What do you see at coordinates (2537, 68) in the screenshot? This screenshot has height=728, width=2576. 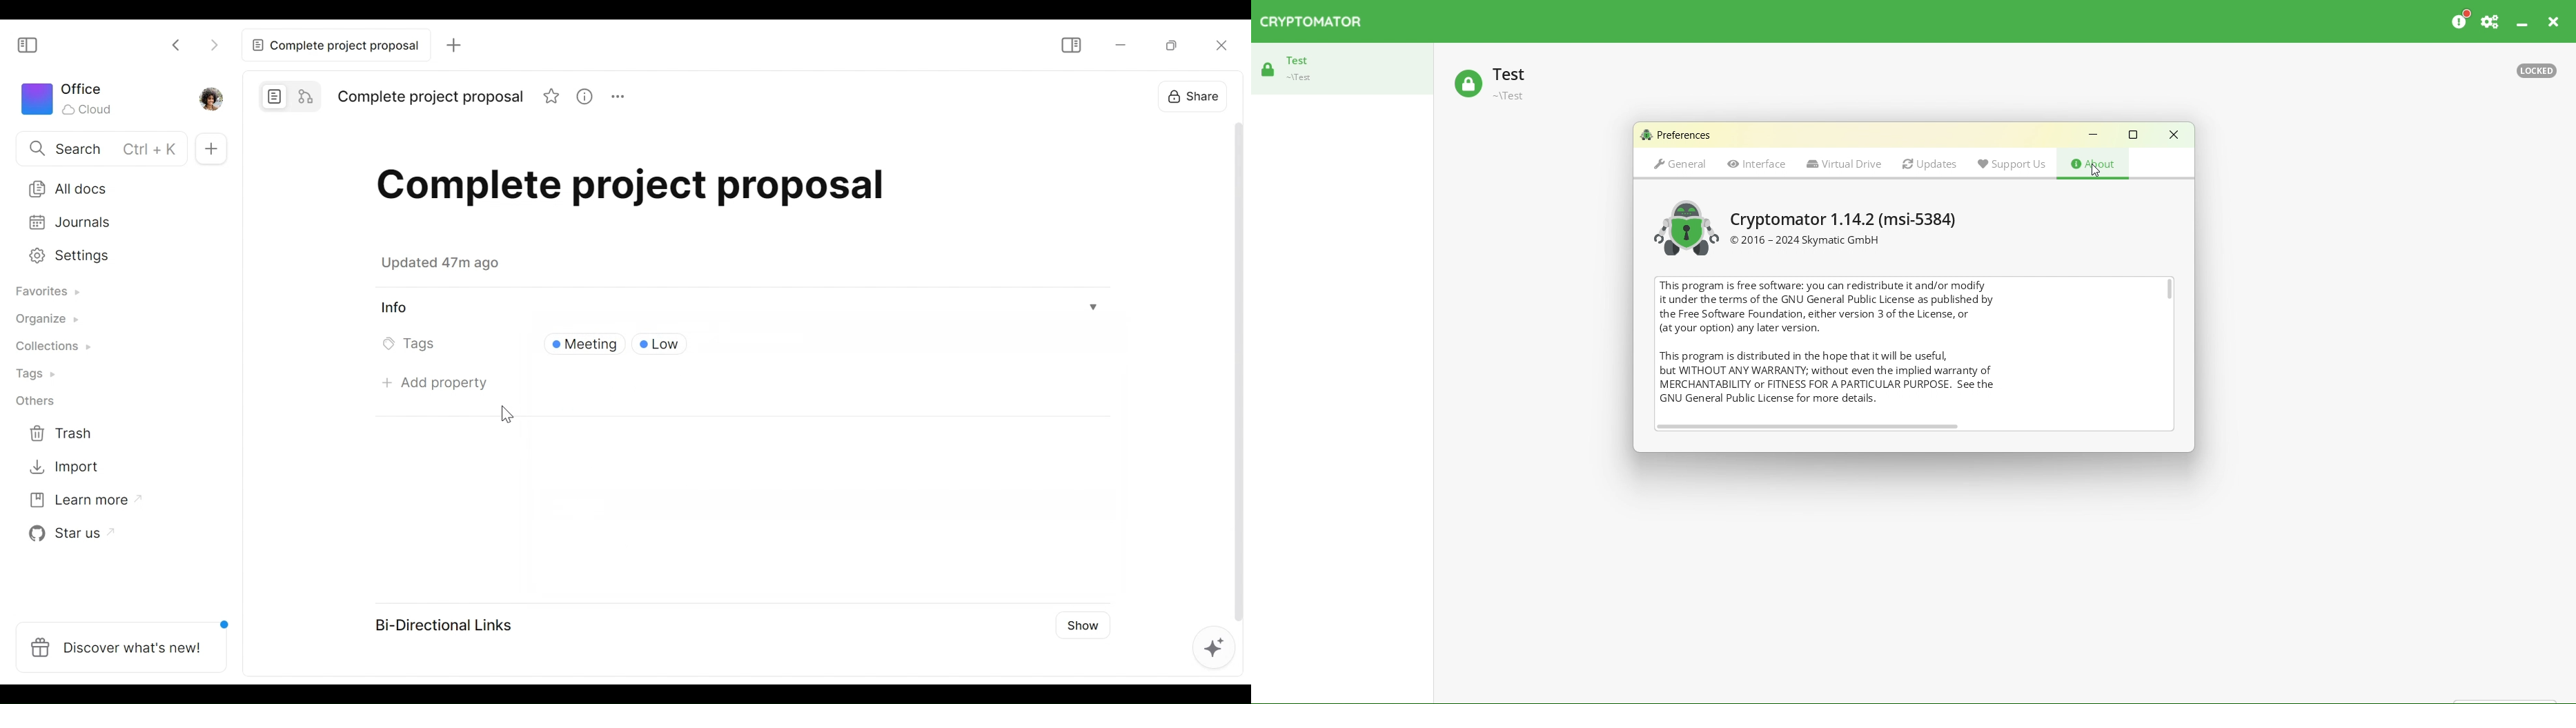 I see `Locked` at bounding box center [2537, 68].